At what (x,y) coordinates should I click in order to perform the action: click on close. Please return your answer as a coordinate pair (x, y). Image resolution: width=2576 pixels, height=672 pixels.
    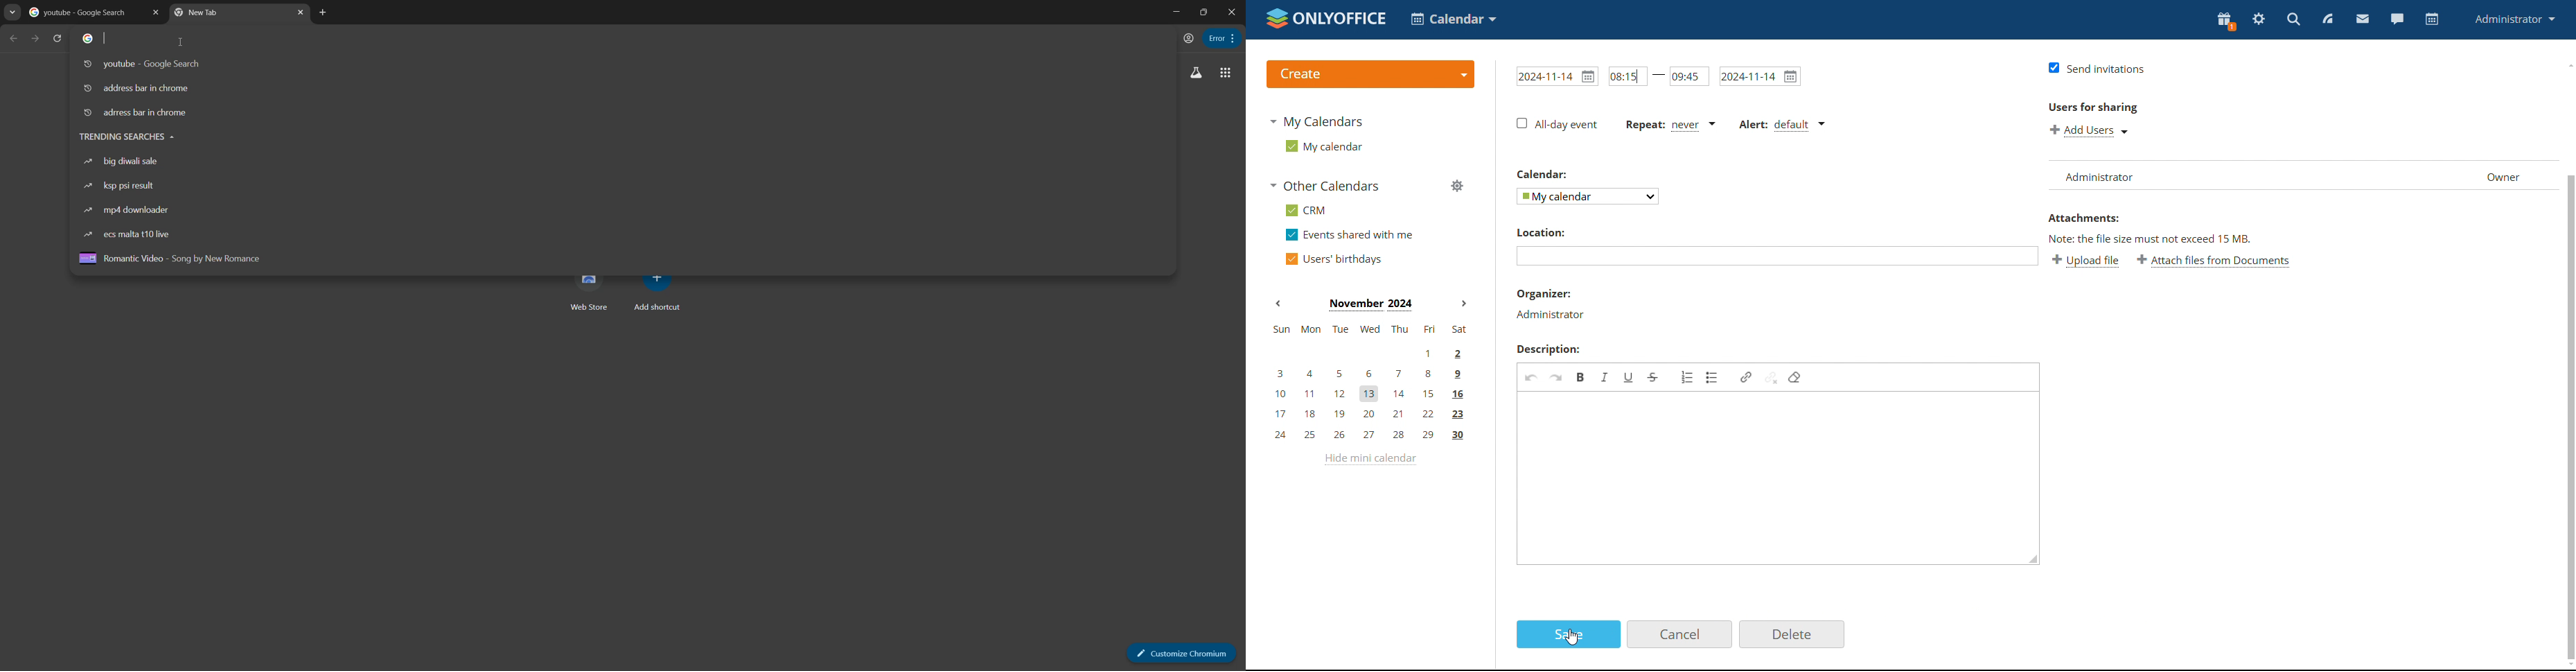
    Looking at the image, I should click on (155, 13).